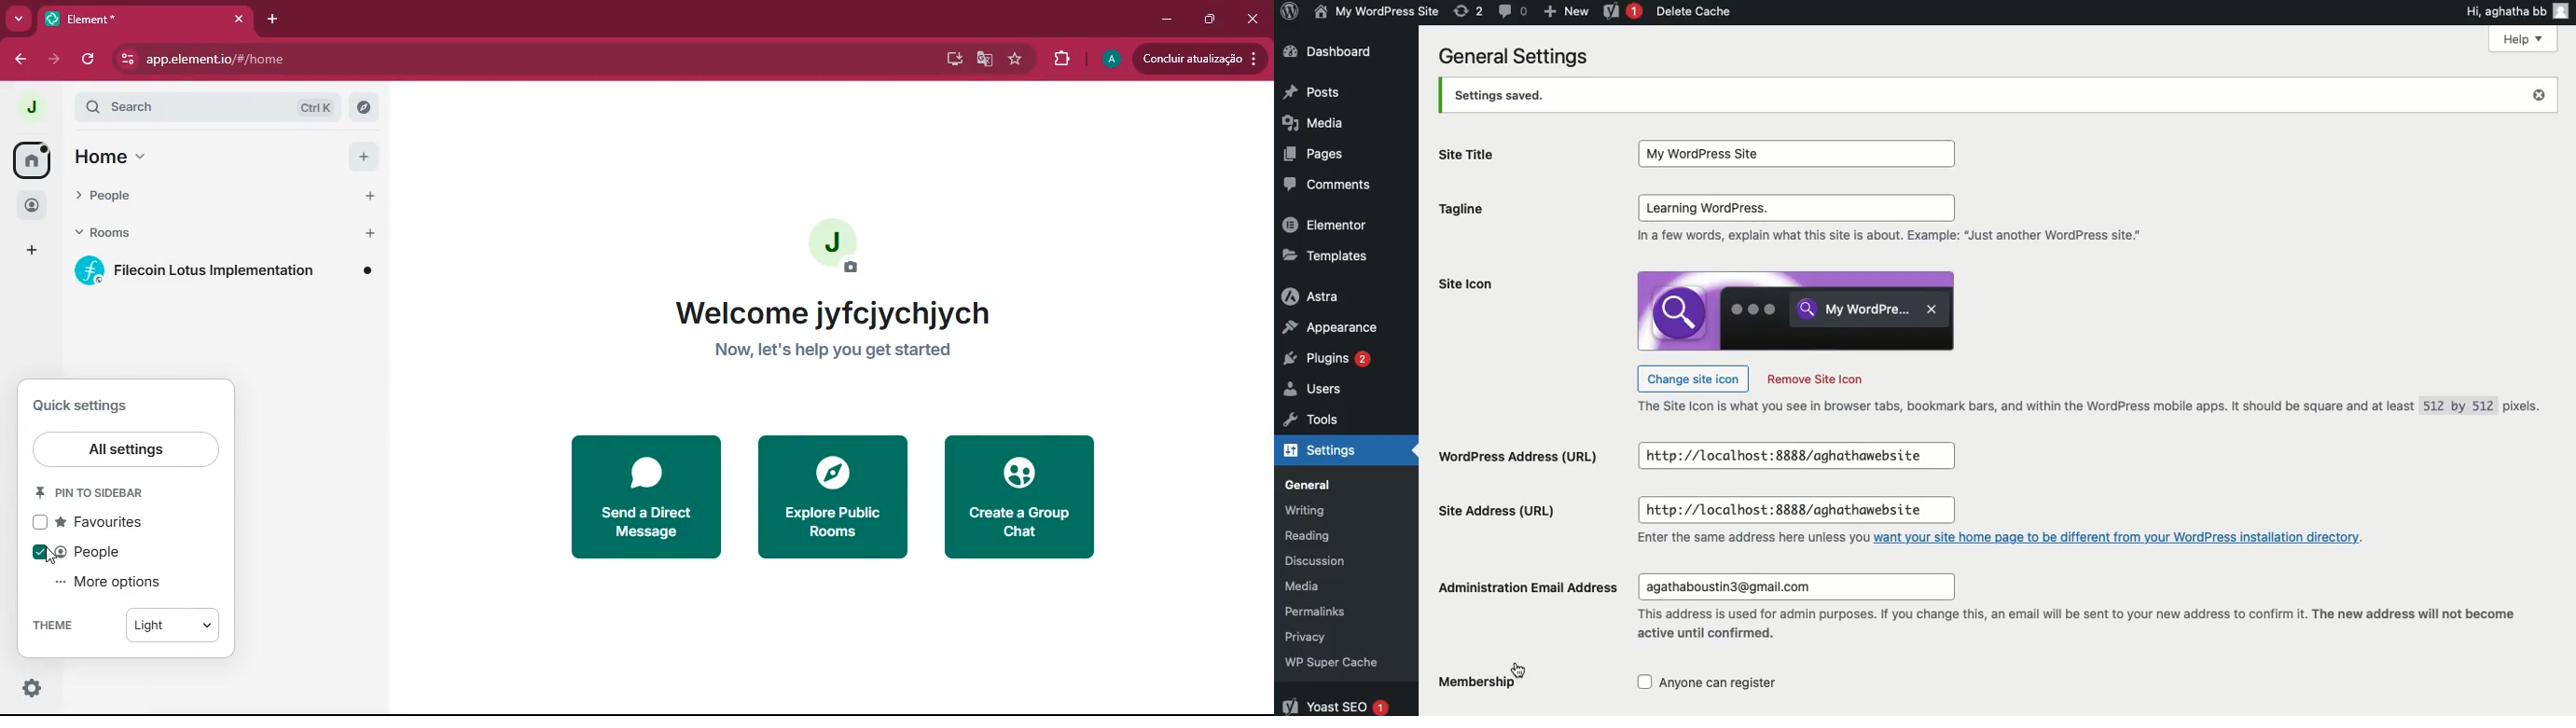 The image size is (2576, 728). Describe the element at coordinates (1321, 421) in the screenshot. I see `Tools` at that location.